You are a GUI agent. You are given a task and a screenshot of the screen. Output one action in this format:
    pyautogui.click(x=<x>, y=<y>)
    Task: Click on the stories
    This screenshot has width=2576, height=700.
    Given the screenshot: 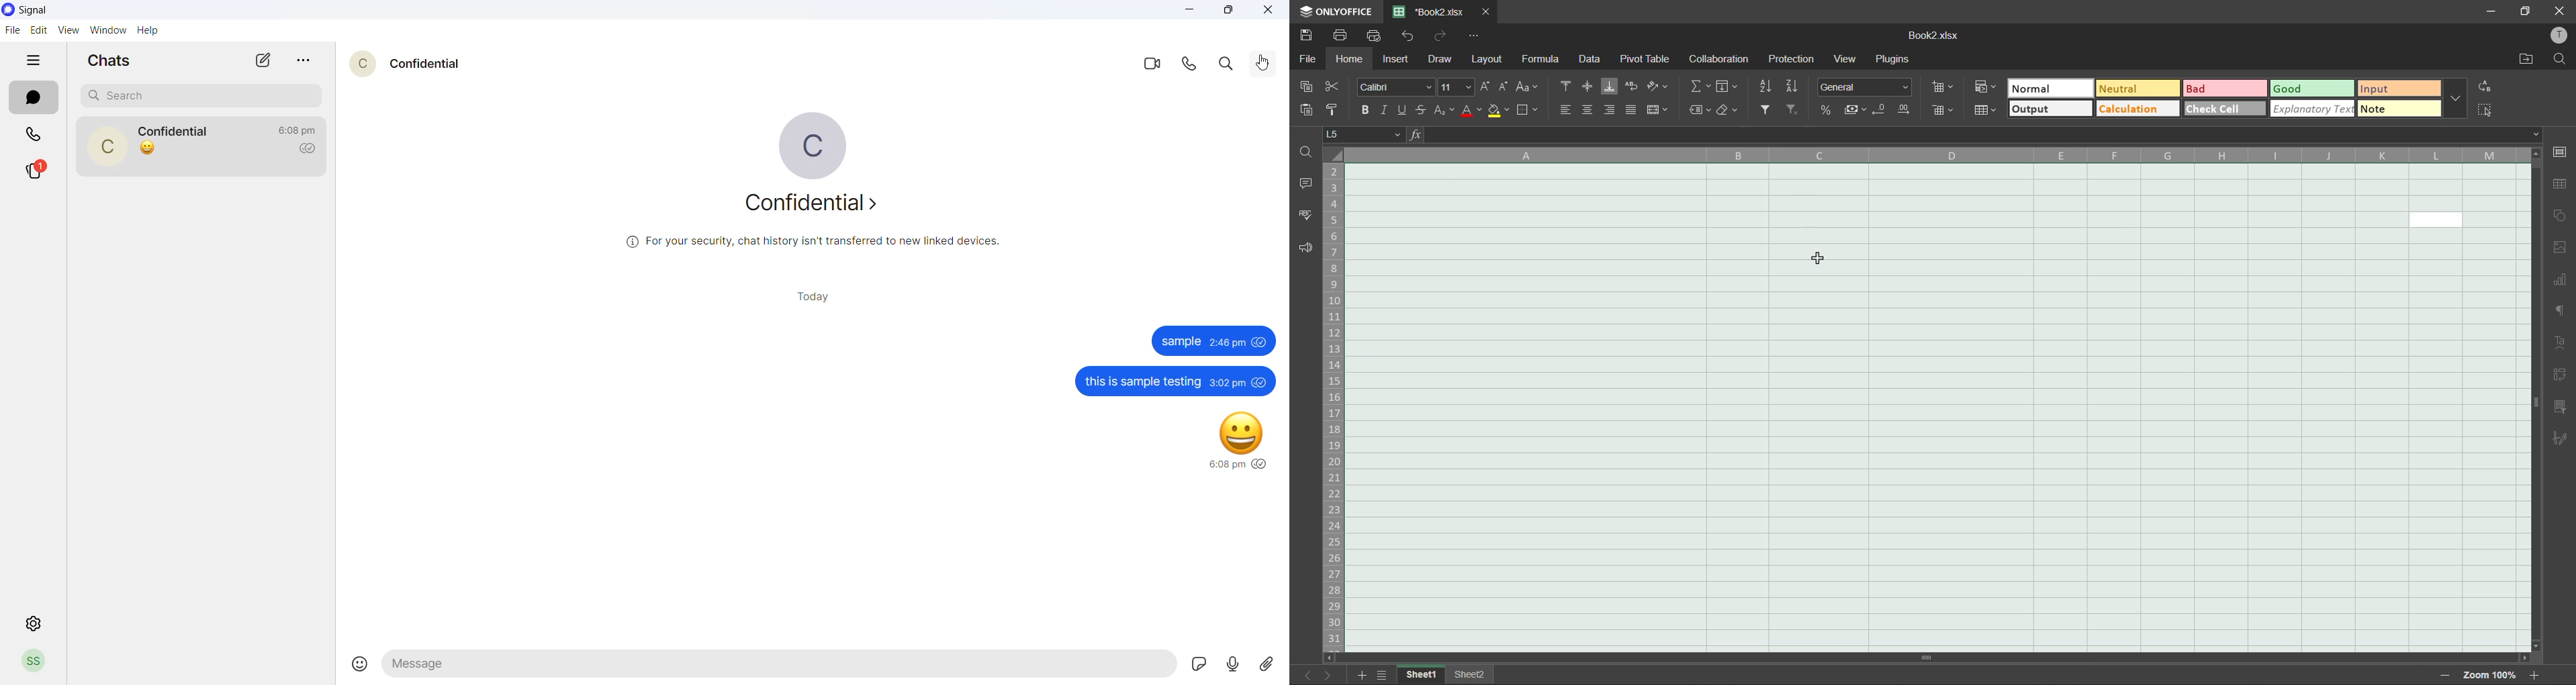 What is the action you would take?
    pyautogui.click(x=38, y=169)
    